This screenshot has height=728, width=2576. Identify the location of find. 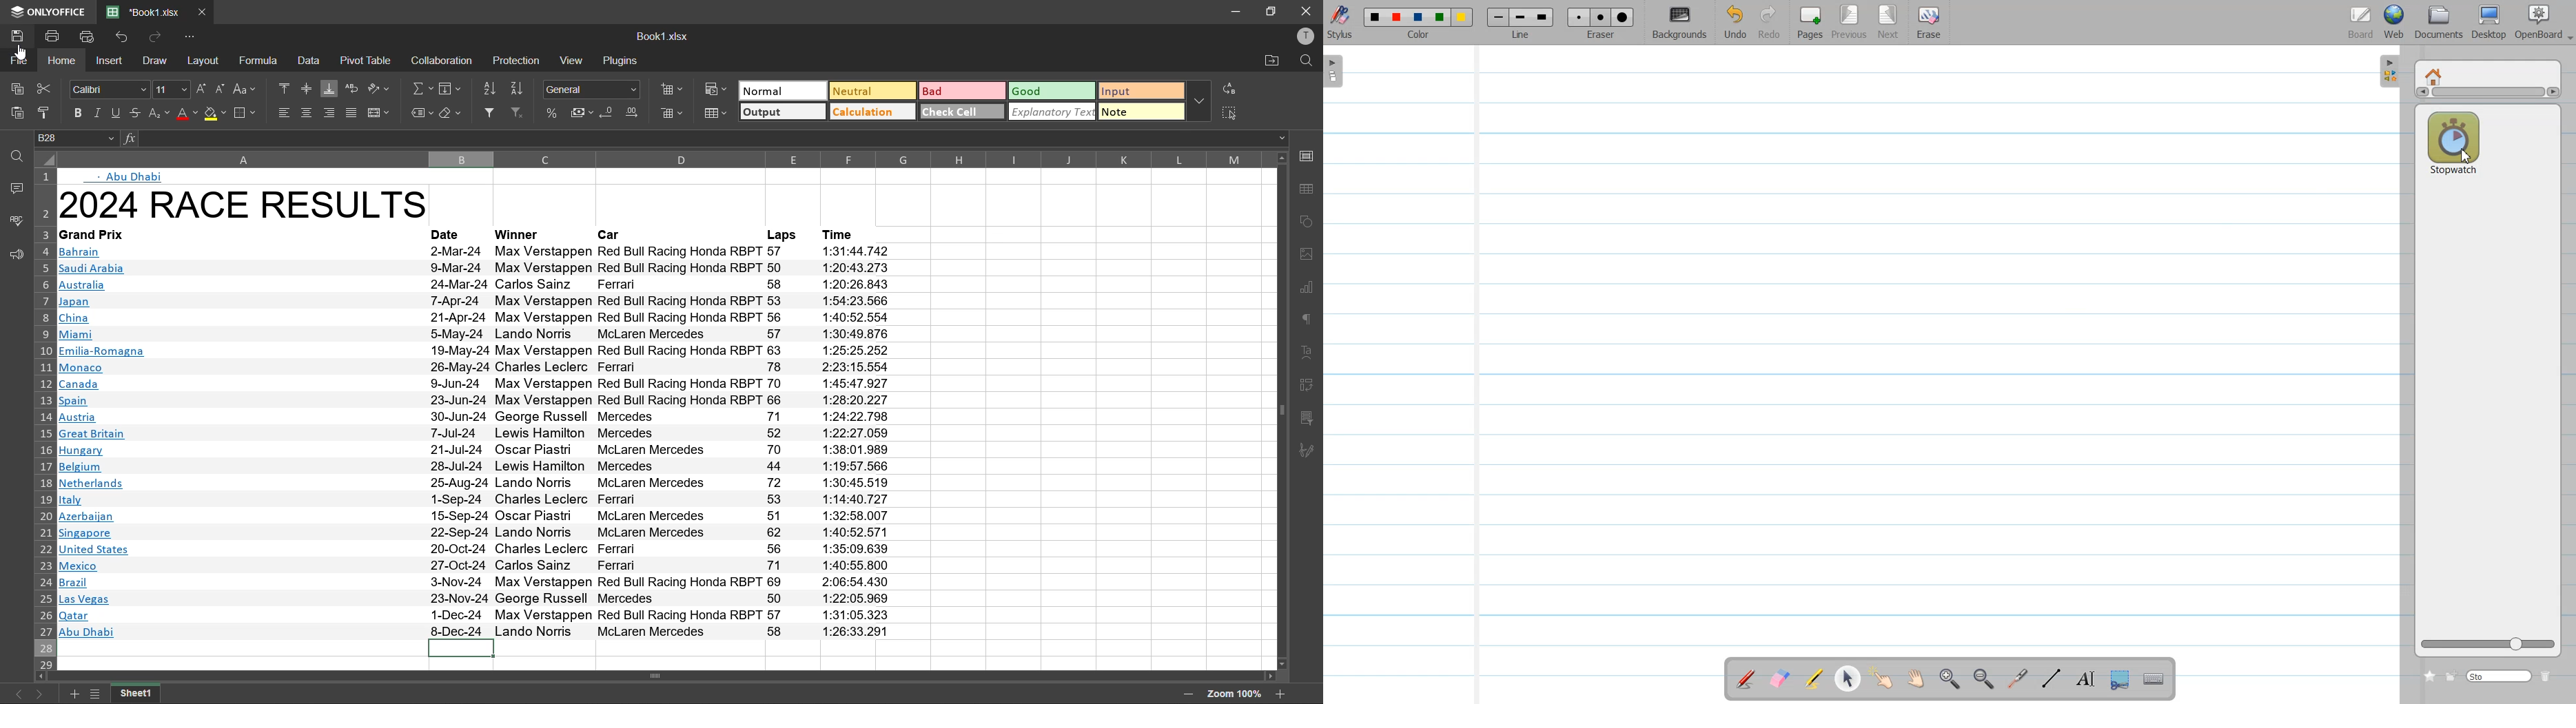
(1307, 61).